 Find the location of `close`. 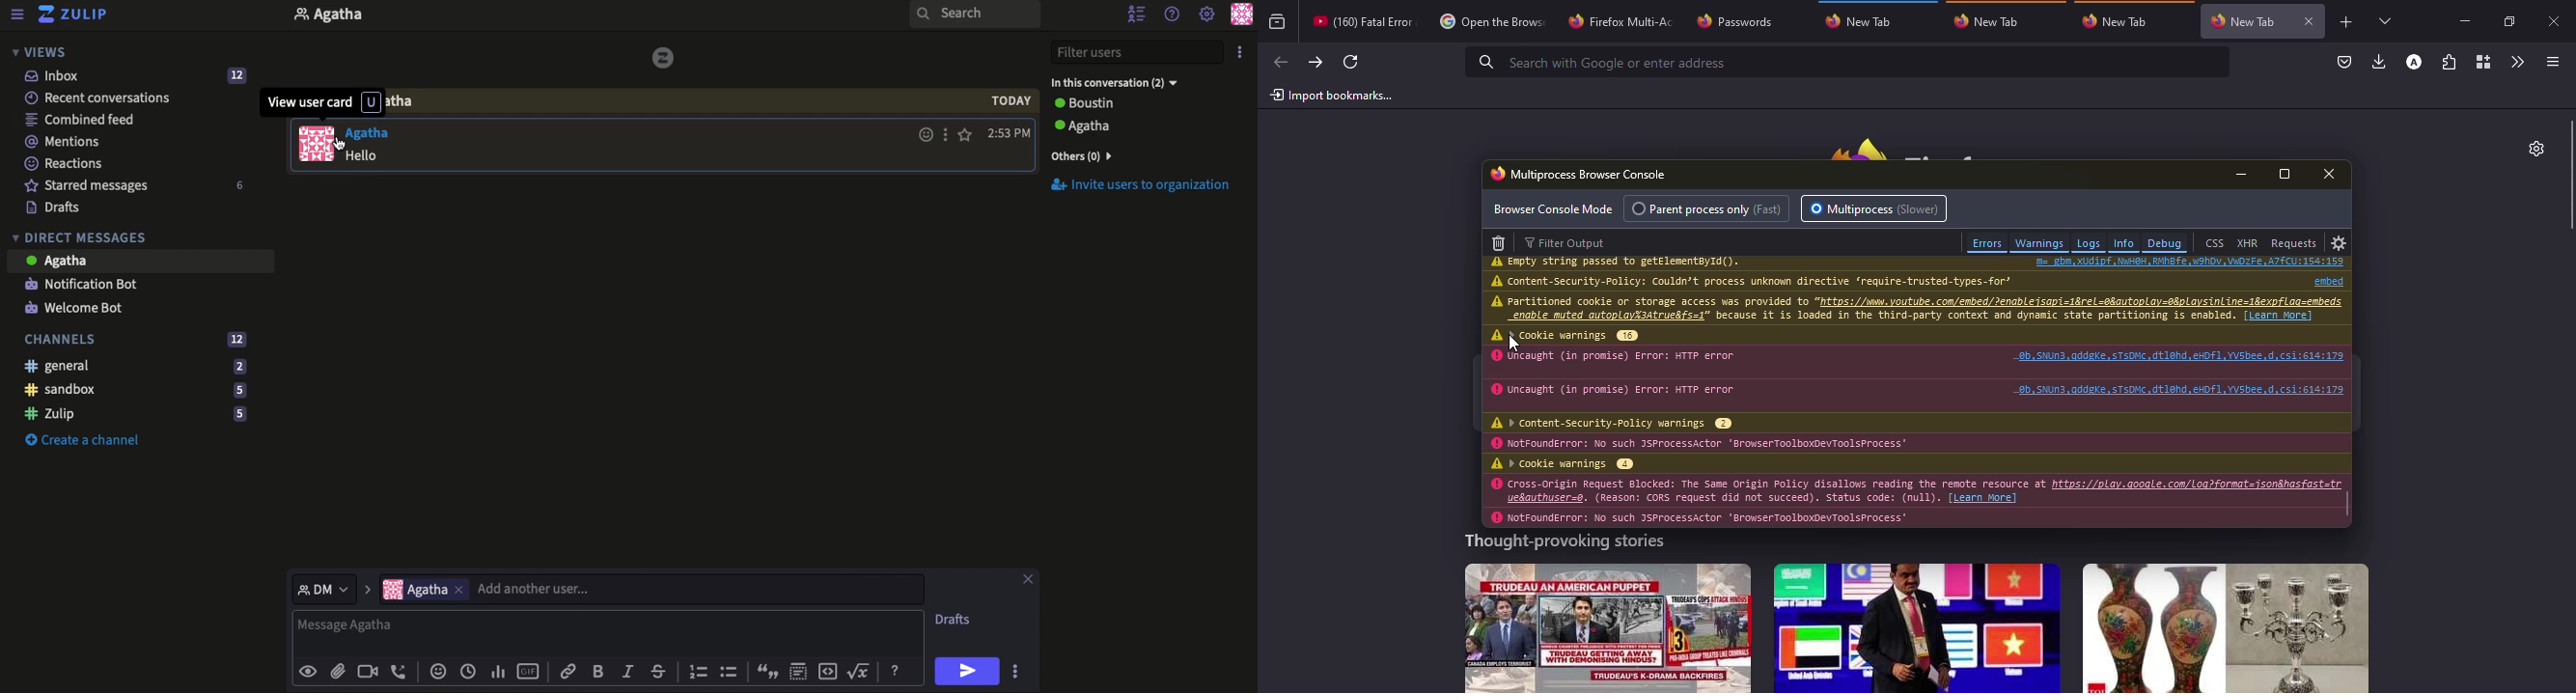

close is located at coordinates (2558, 23).